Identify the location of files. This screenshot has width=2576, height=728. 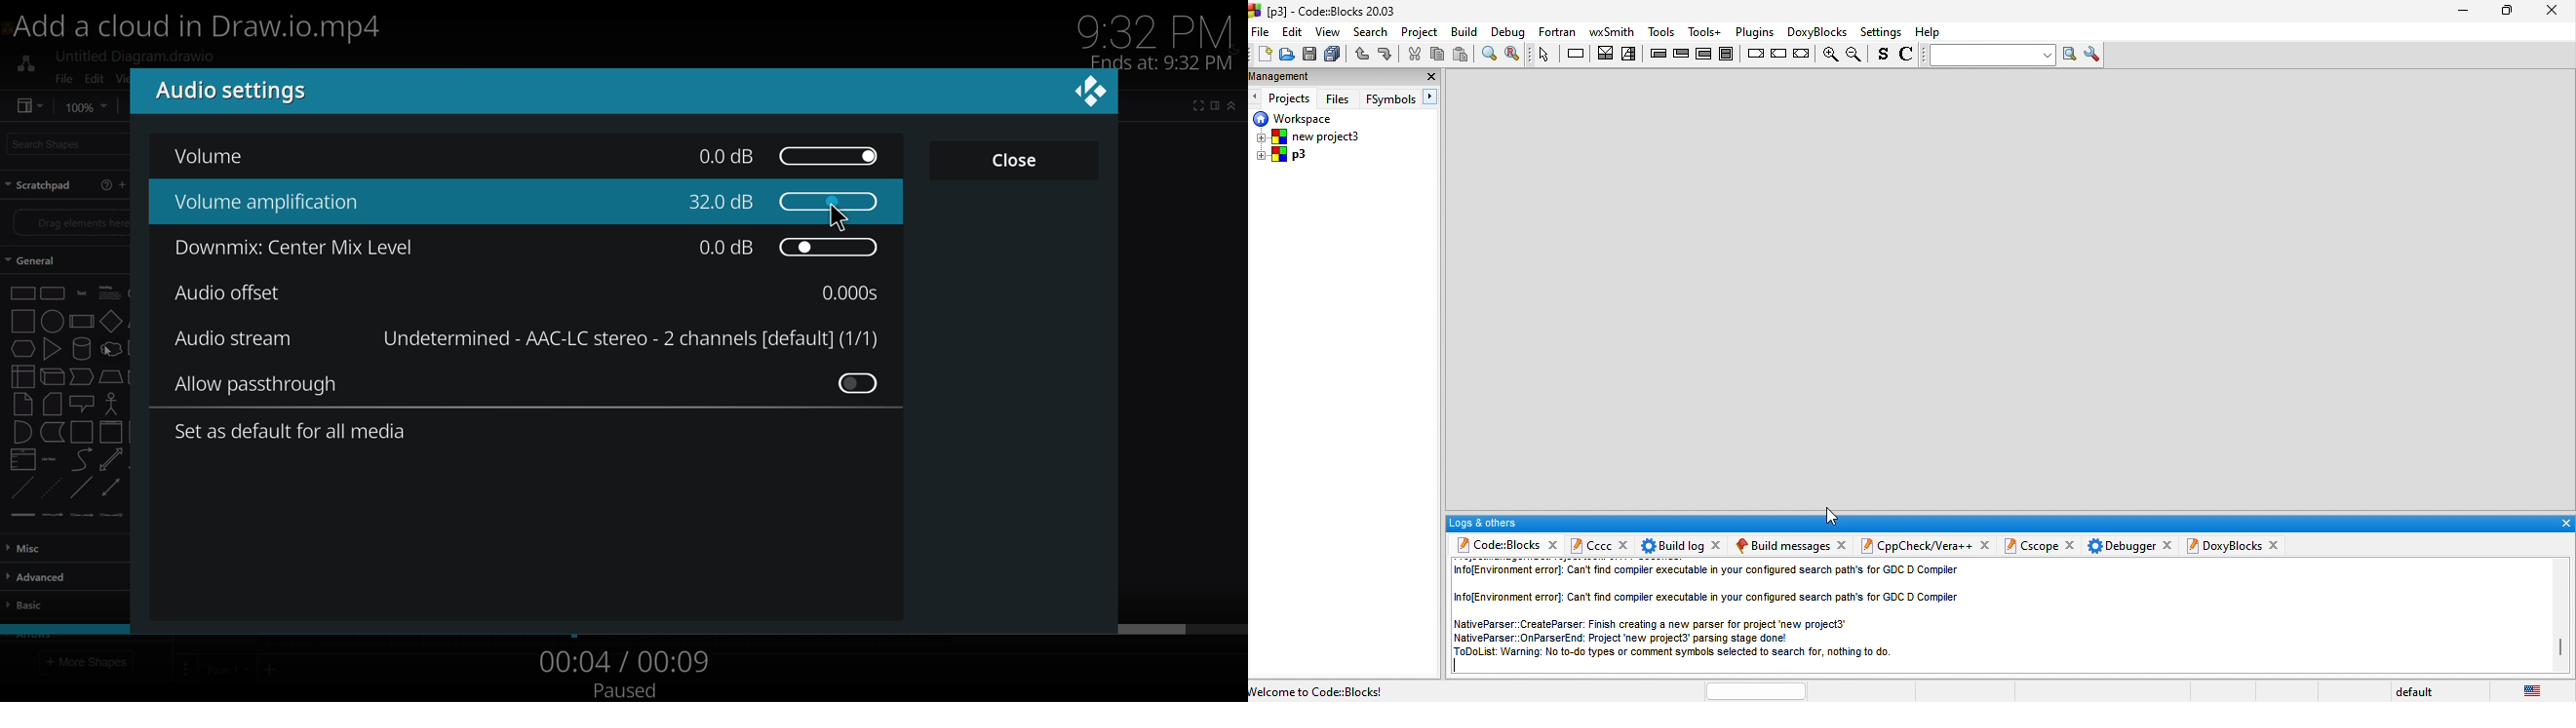
(1340, 98).